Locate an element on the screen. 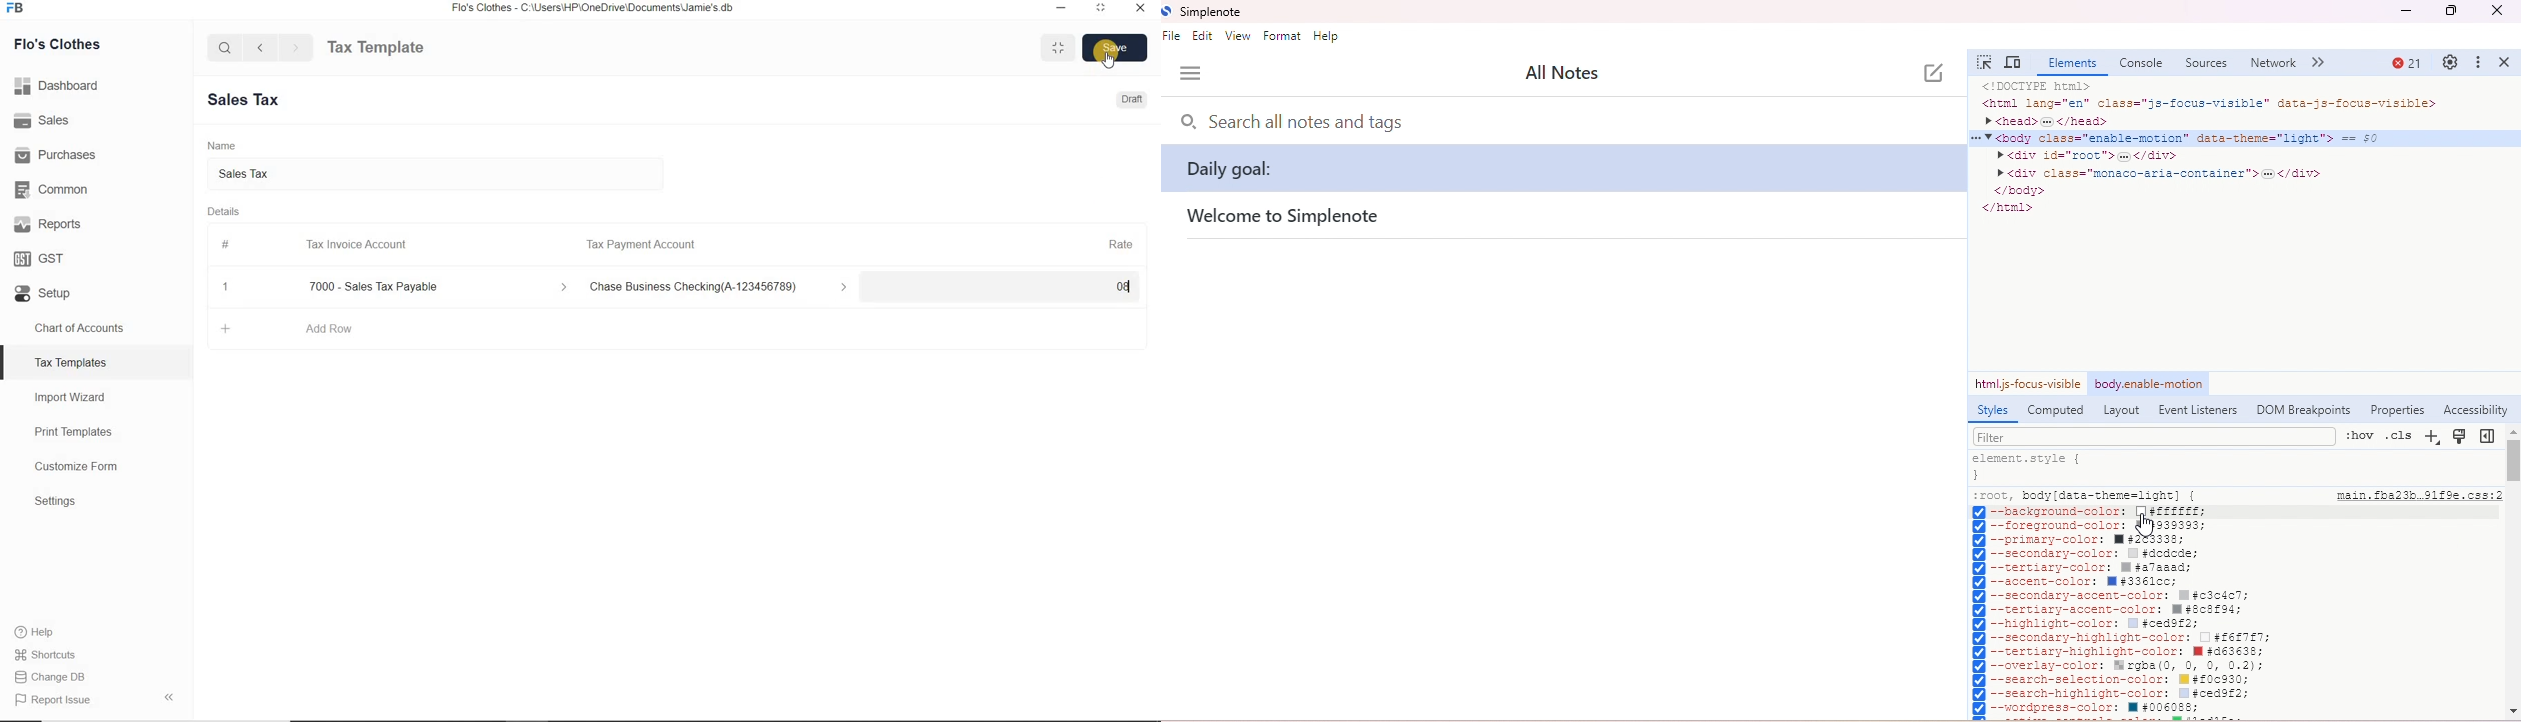 Image resolution: width=2548 pixels, height=728 pixels. Details is located at coordinates (224, 211).